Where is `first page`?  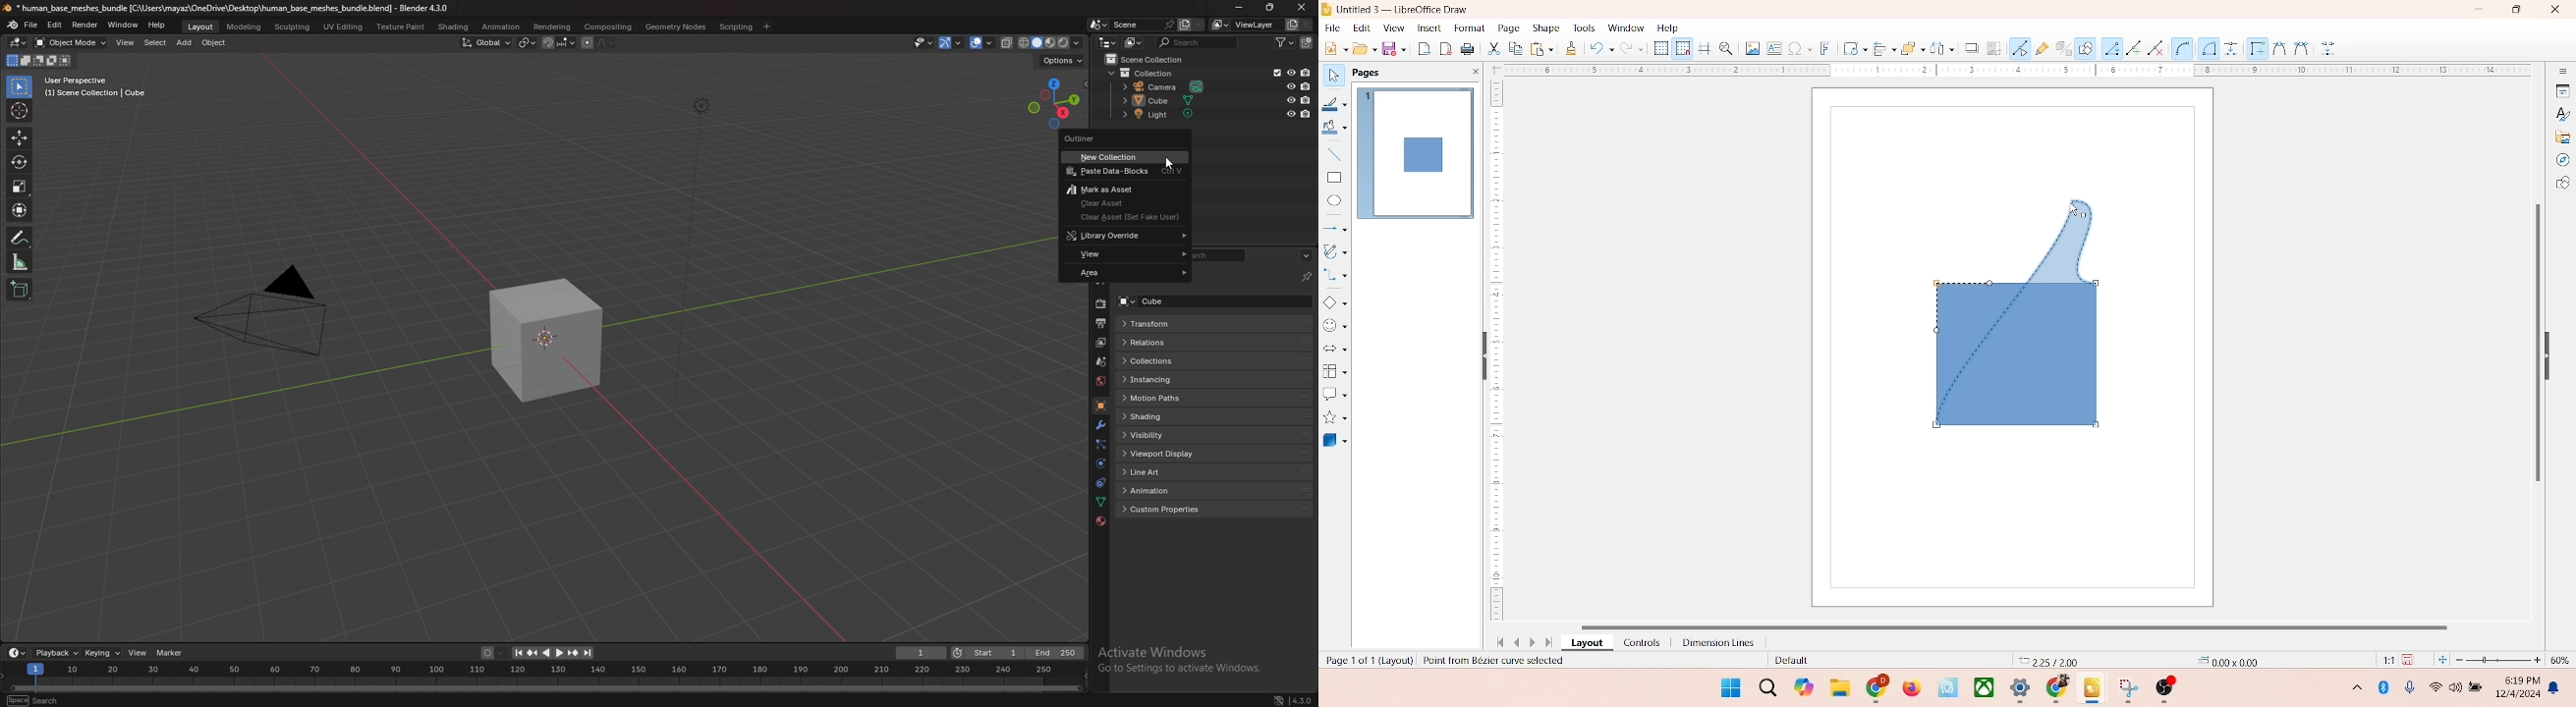 first page is located at coordinates (1496, 640).